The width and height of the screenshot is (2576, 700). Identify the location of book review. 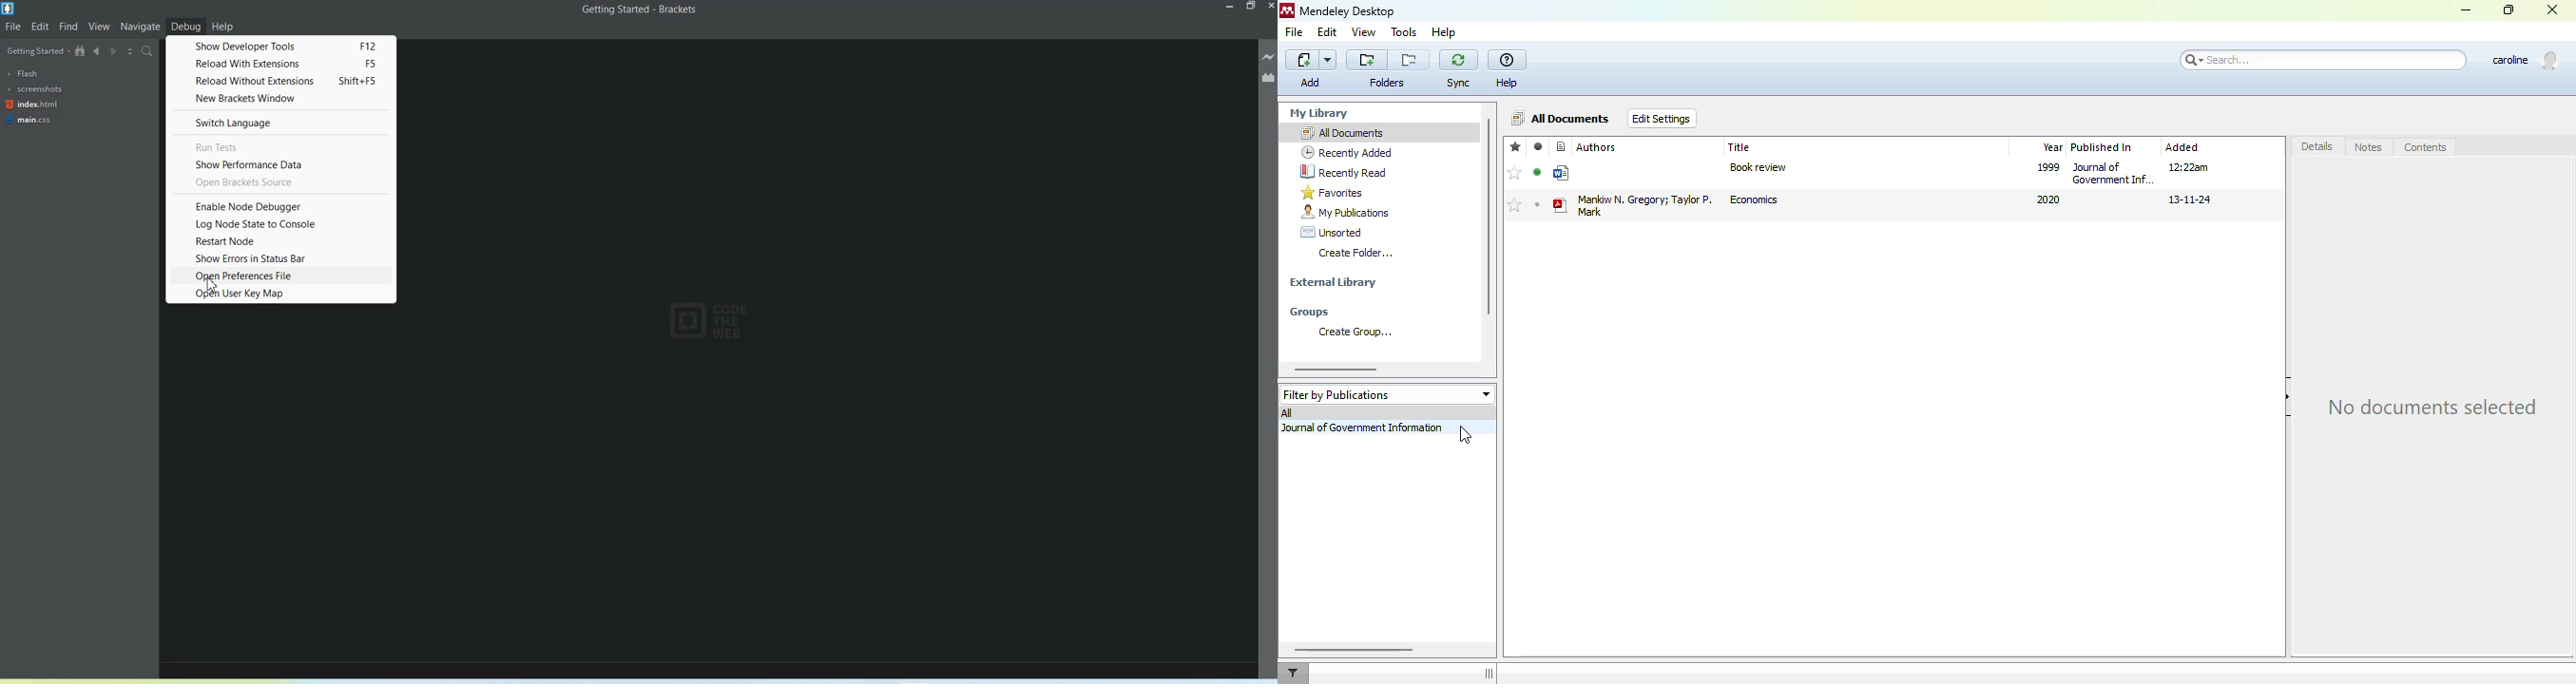
(1758, 167).